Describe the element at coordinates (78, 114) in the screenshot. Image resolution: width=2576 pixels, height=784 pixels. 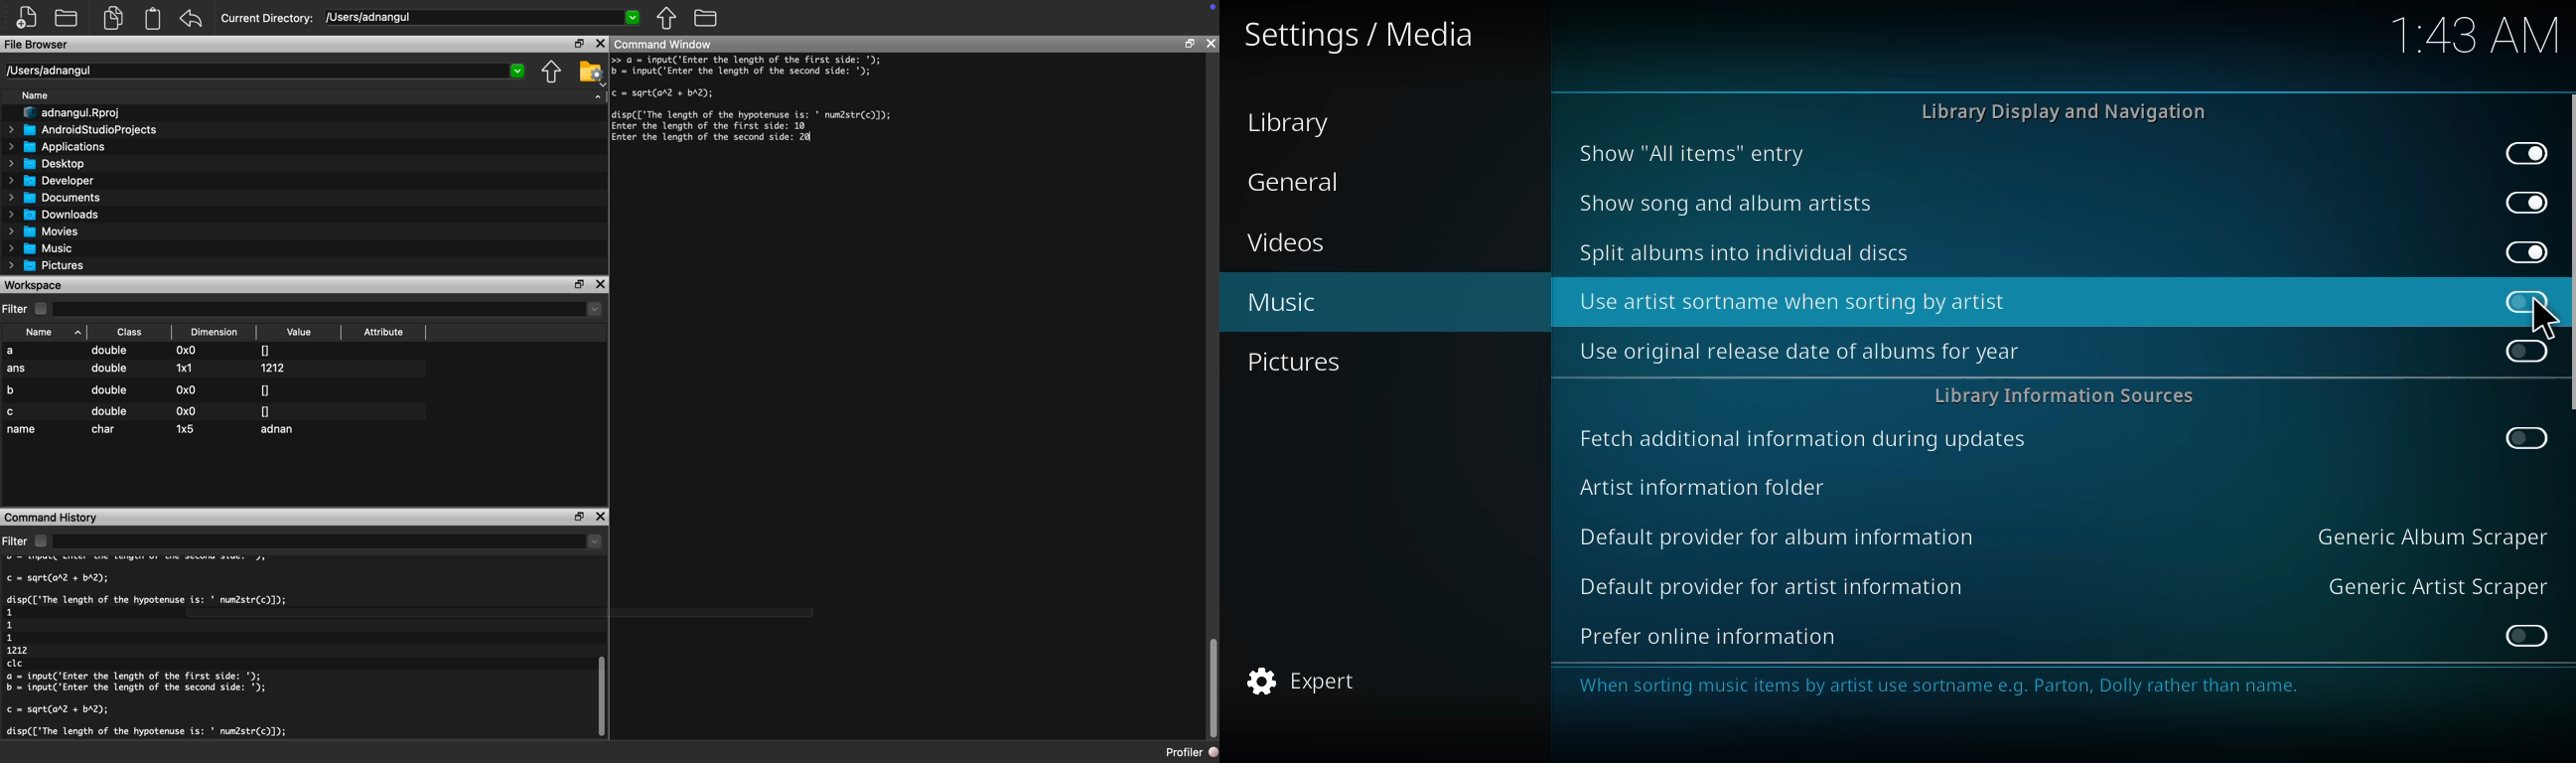
I see `I" adnangul.Rproj` at that location.